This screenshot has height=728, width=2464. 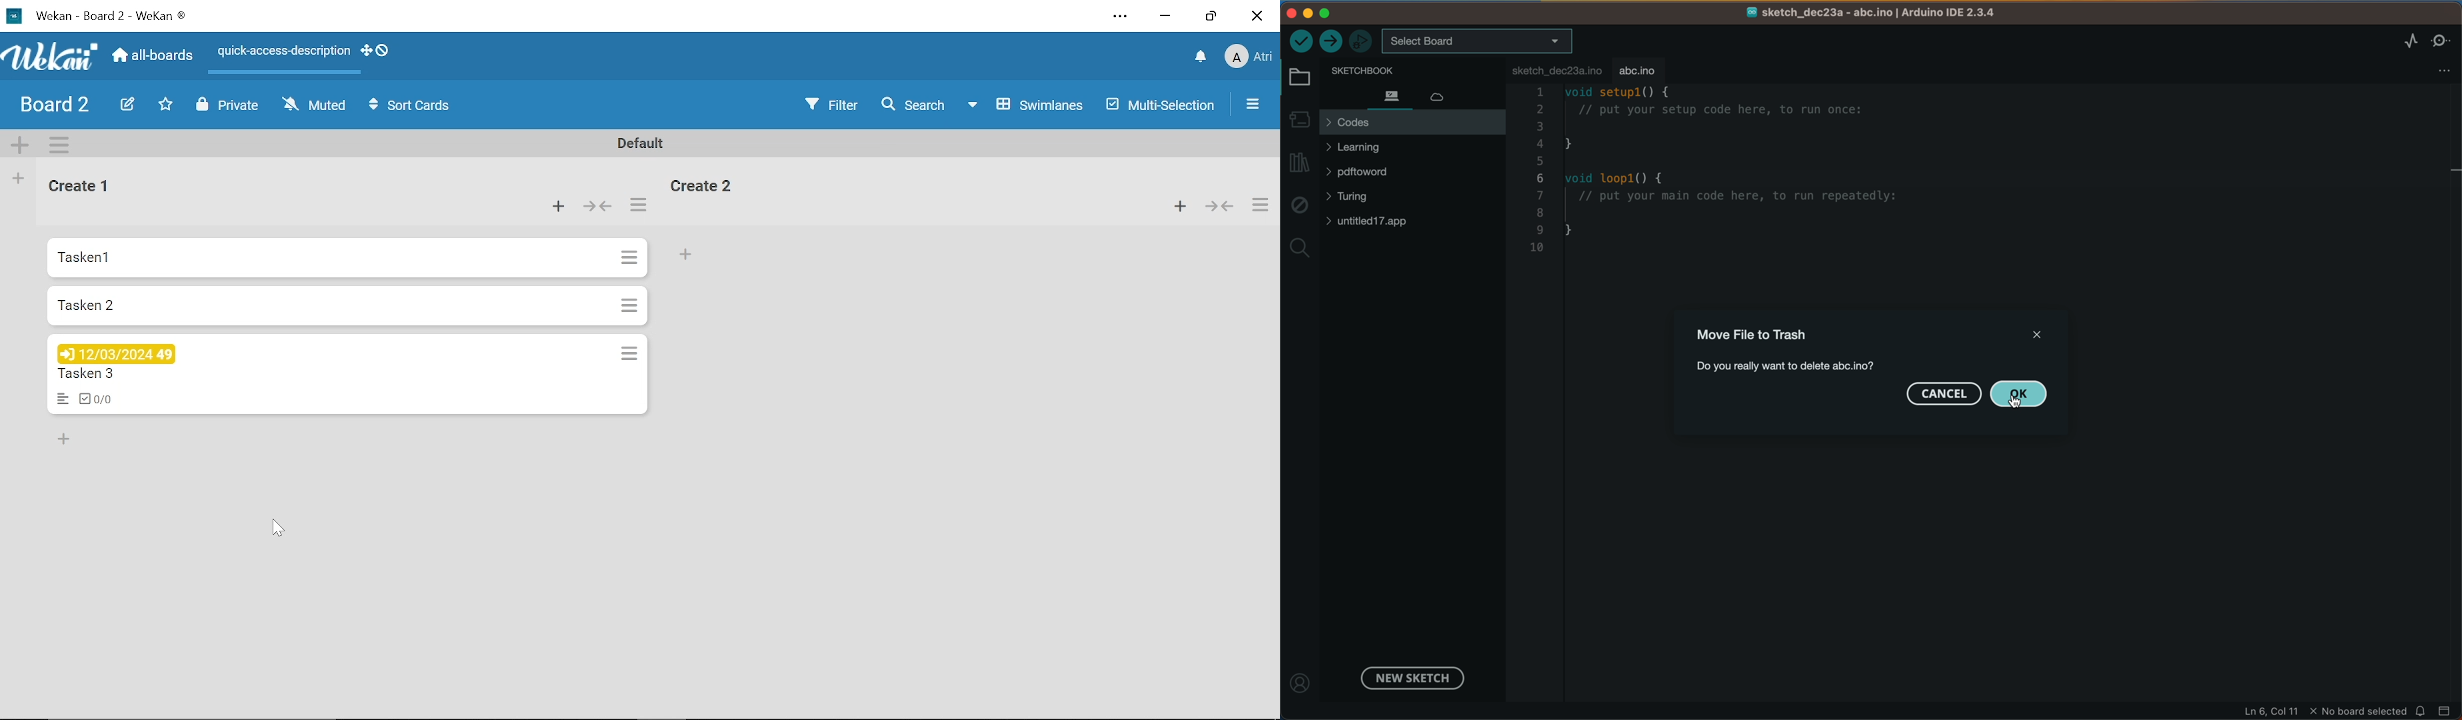 I want to click on files and folders , so click(x=1412, y=186).